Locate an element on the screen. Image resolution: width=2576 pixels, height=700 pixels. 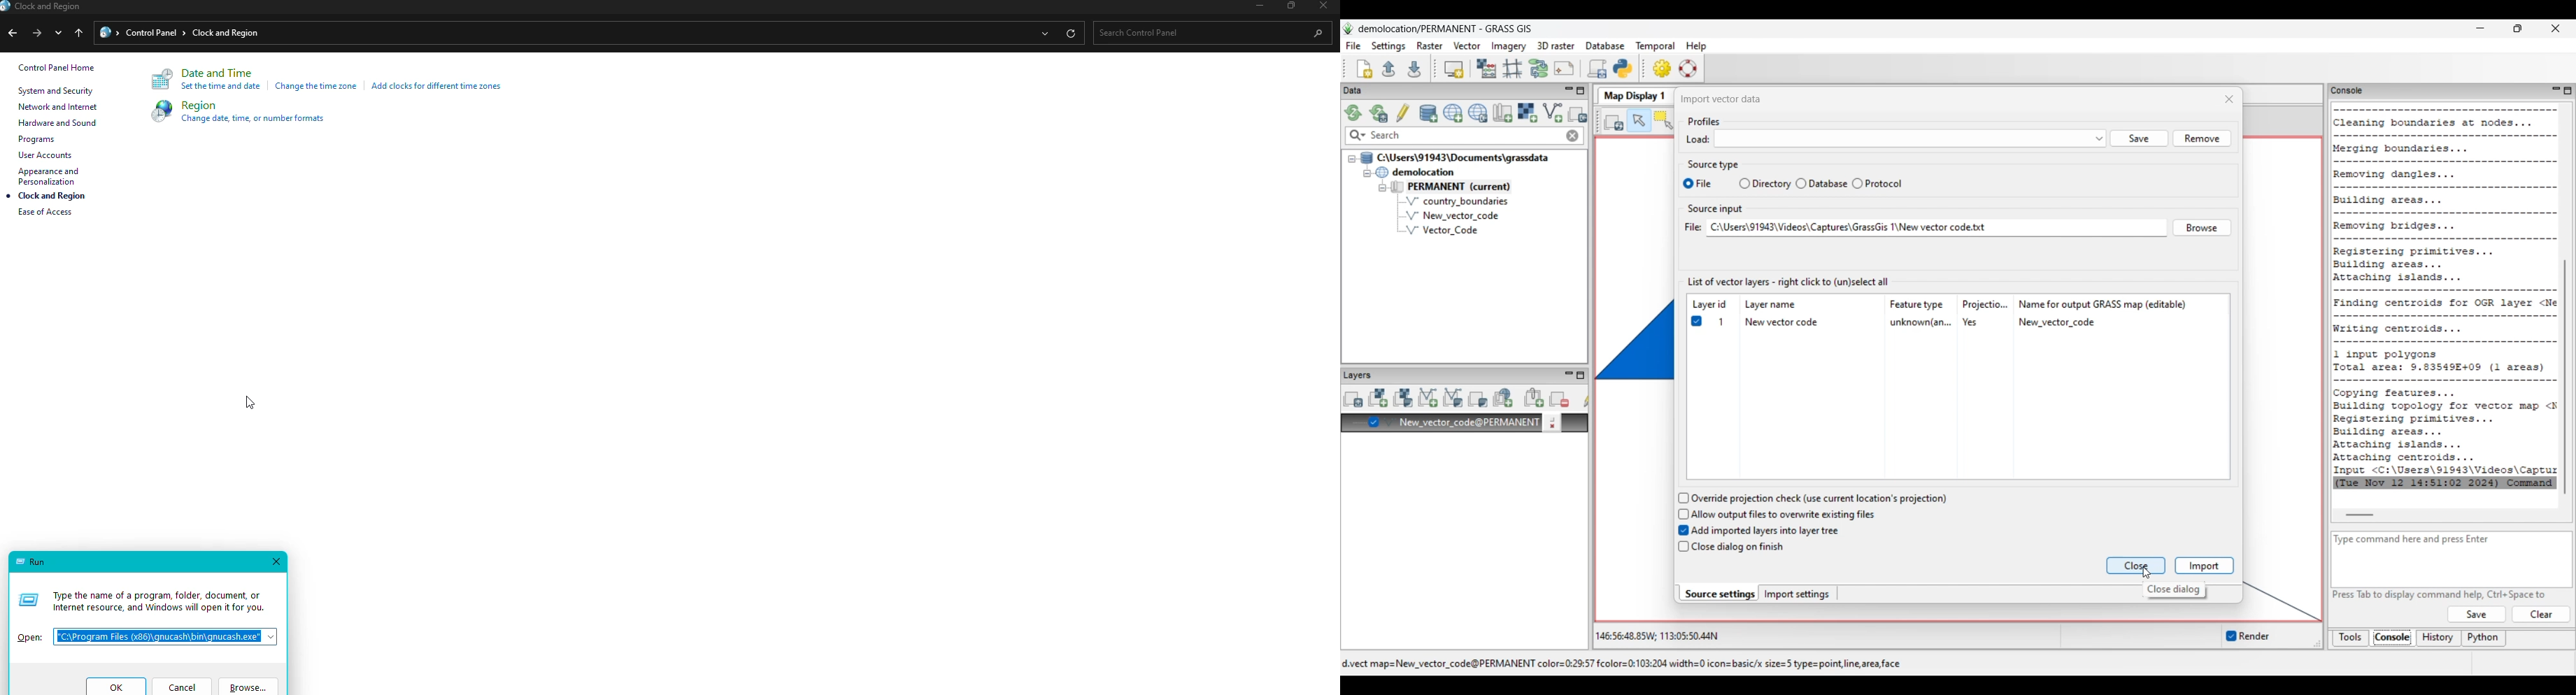
previous is located at coordinates (11, 35).